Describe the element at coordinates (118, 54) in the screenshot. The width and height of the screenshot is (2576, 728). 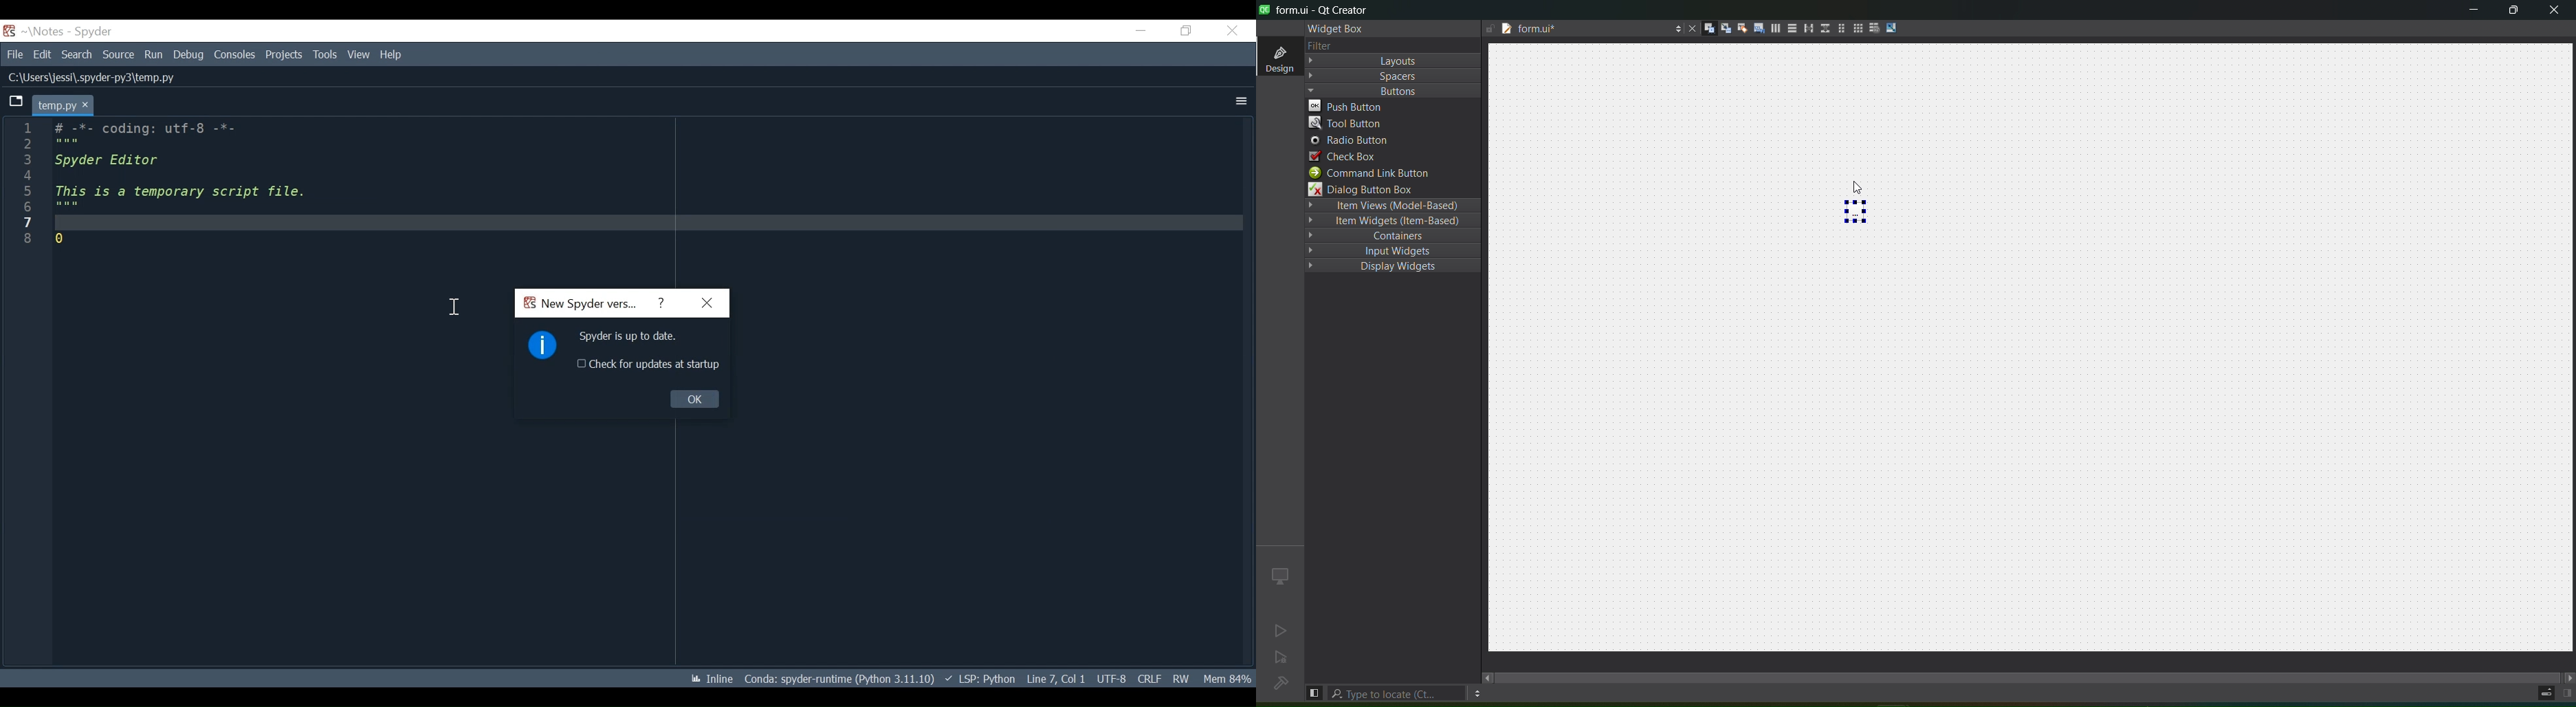
I see `Source` at that location.